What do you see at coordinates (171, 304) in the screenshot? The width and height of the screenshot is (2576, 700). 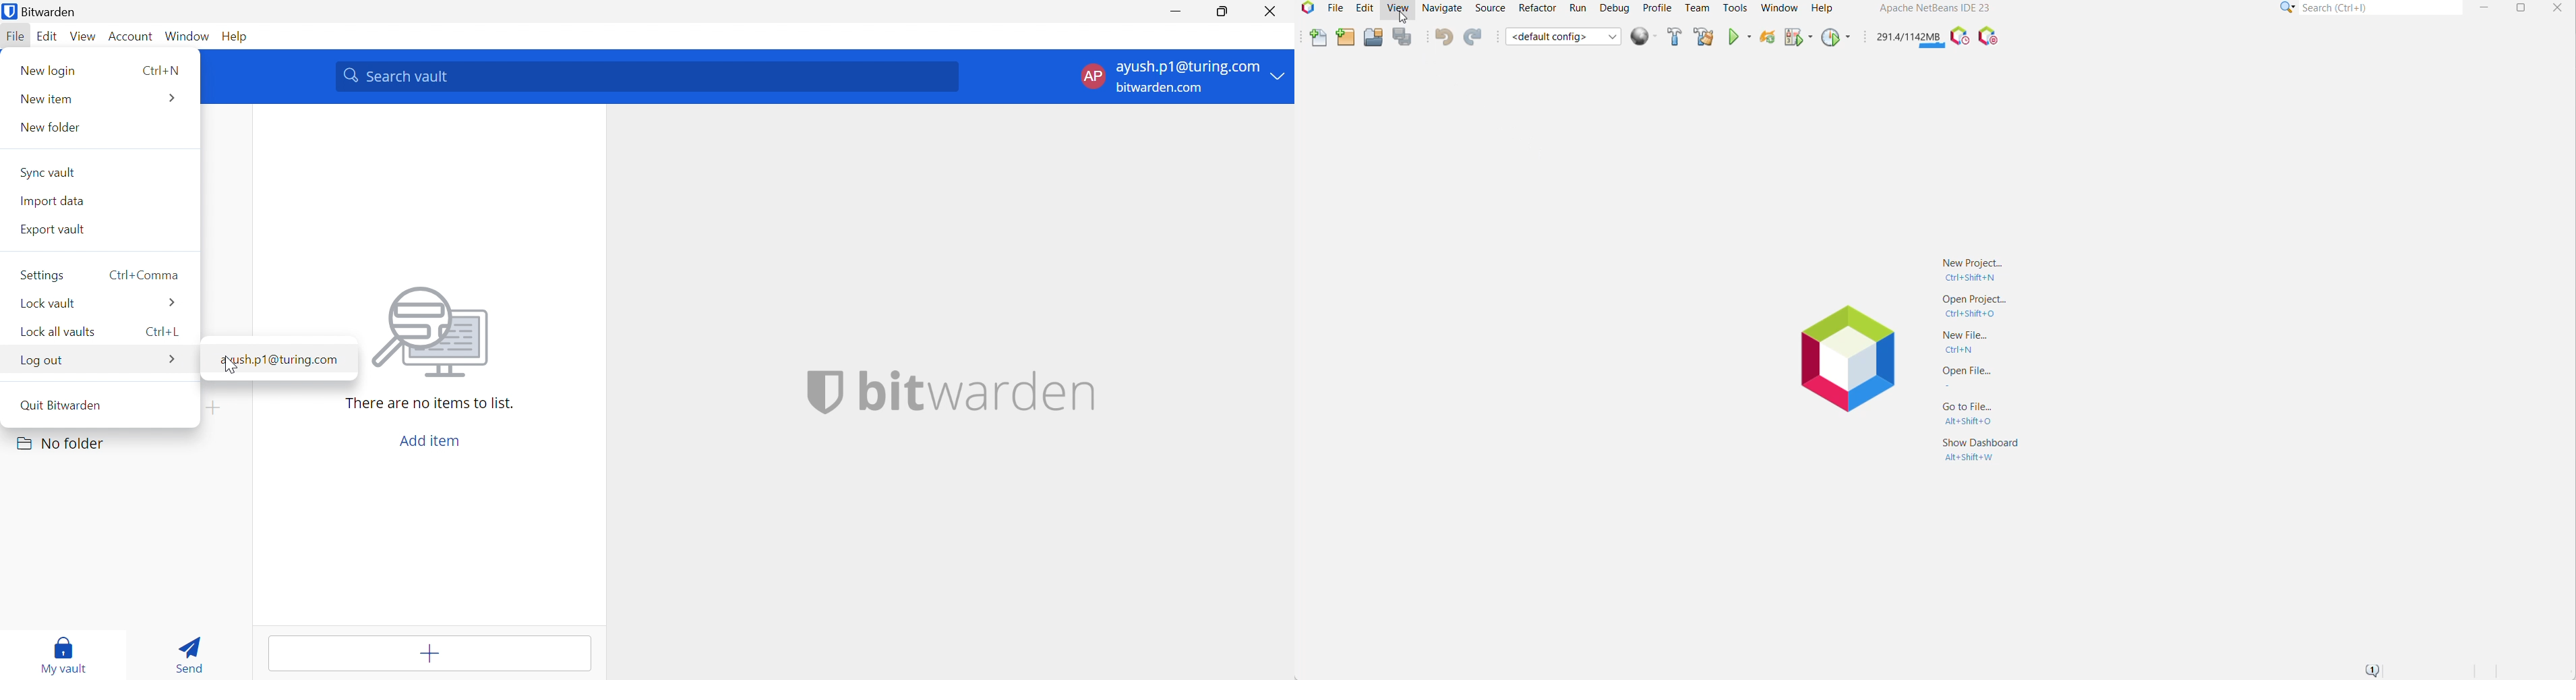 I see `More` at bounding box center [171, 304].